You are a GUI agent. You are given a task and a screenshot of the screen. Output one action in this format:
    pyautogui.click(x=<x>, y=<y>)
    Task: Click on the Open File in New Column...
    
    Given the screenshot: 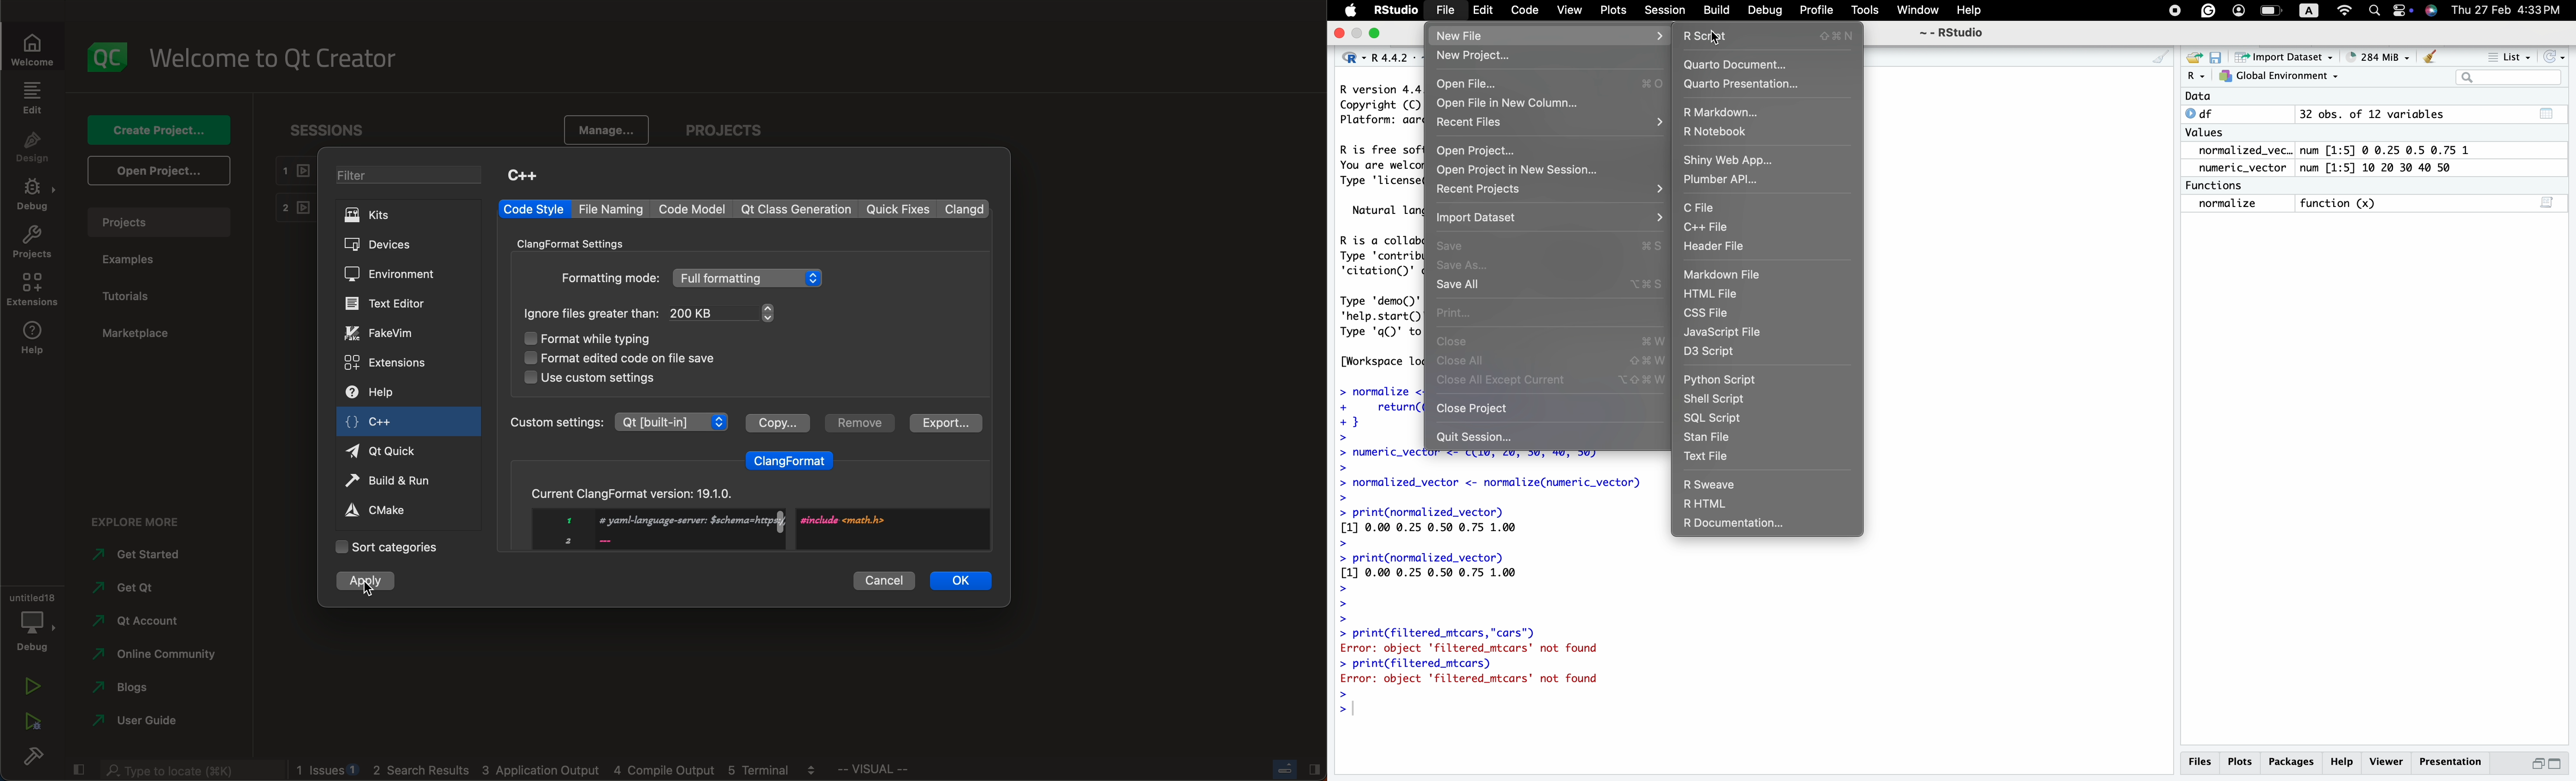 What is the action you would take?
    pyautogui.click(x=1510, y=102)
    